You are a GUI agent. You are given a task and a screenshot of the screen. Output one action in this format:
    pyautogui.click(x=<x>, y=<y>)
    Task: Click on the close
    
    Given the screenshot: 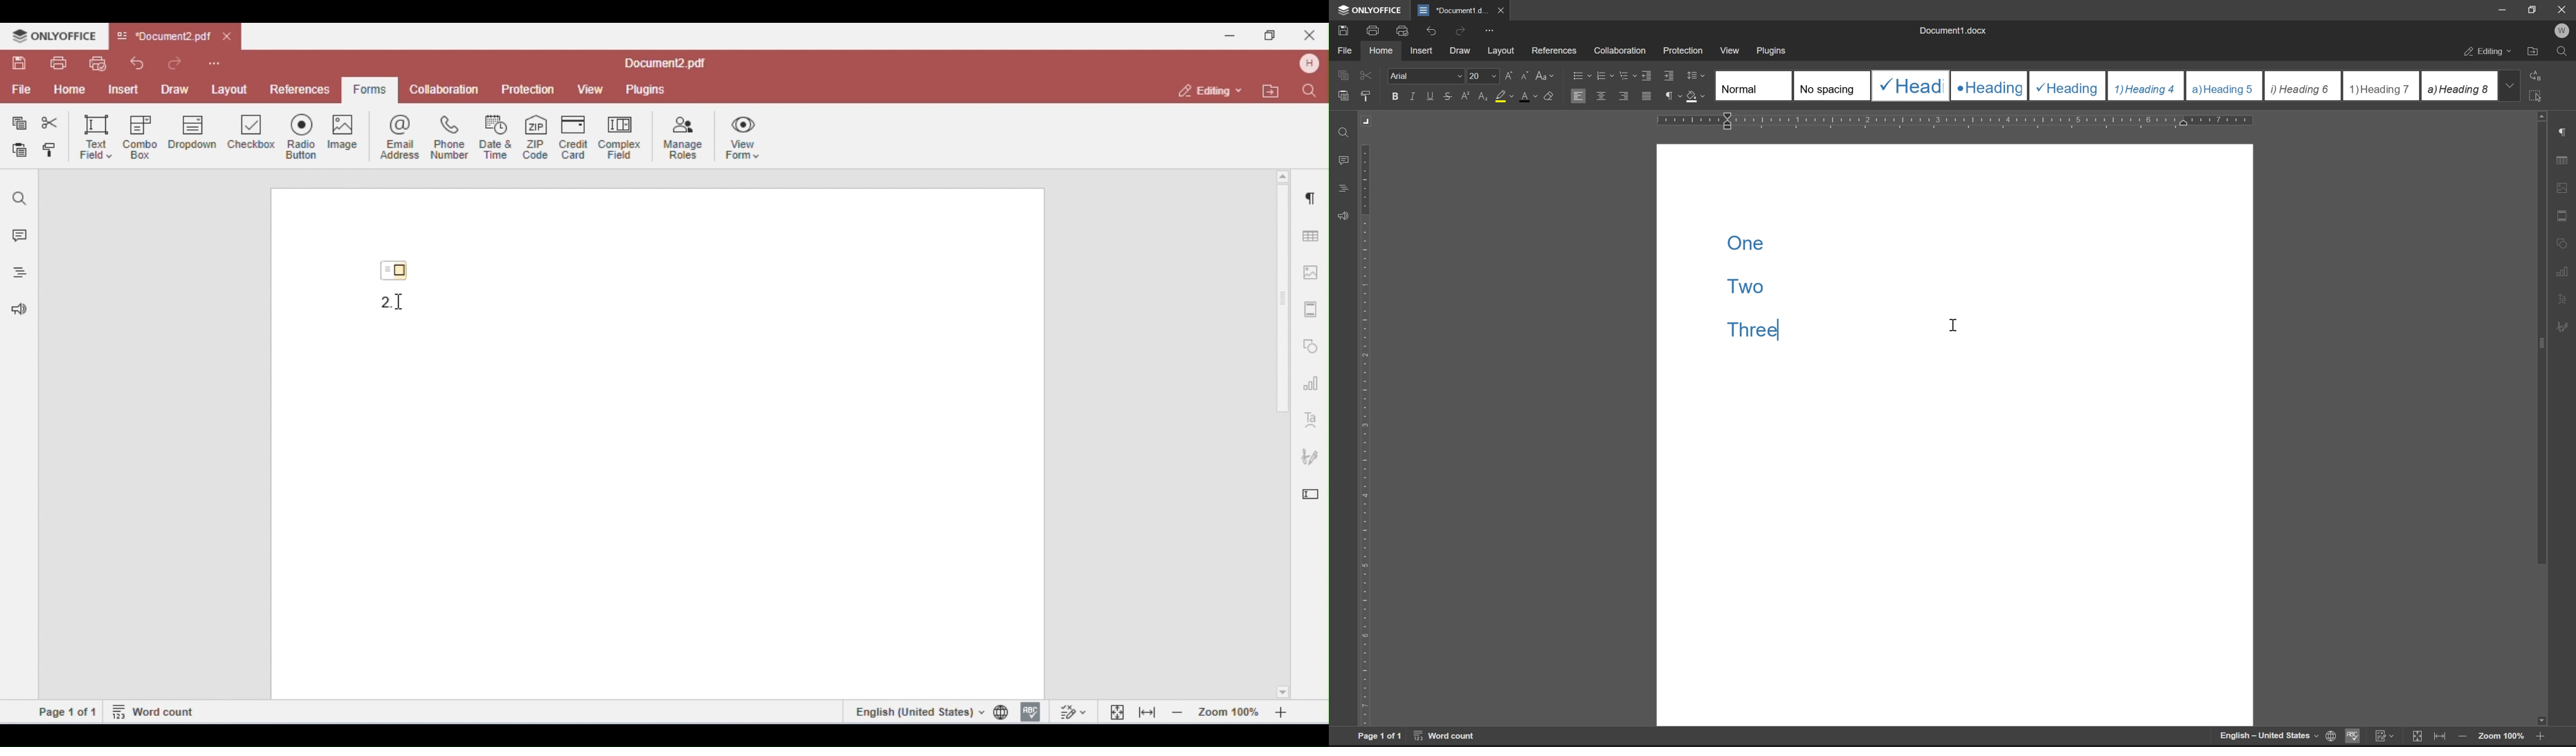 What is the action you would take?
    pyautogui.click(x=1500, y=10)
    